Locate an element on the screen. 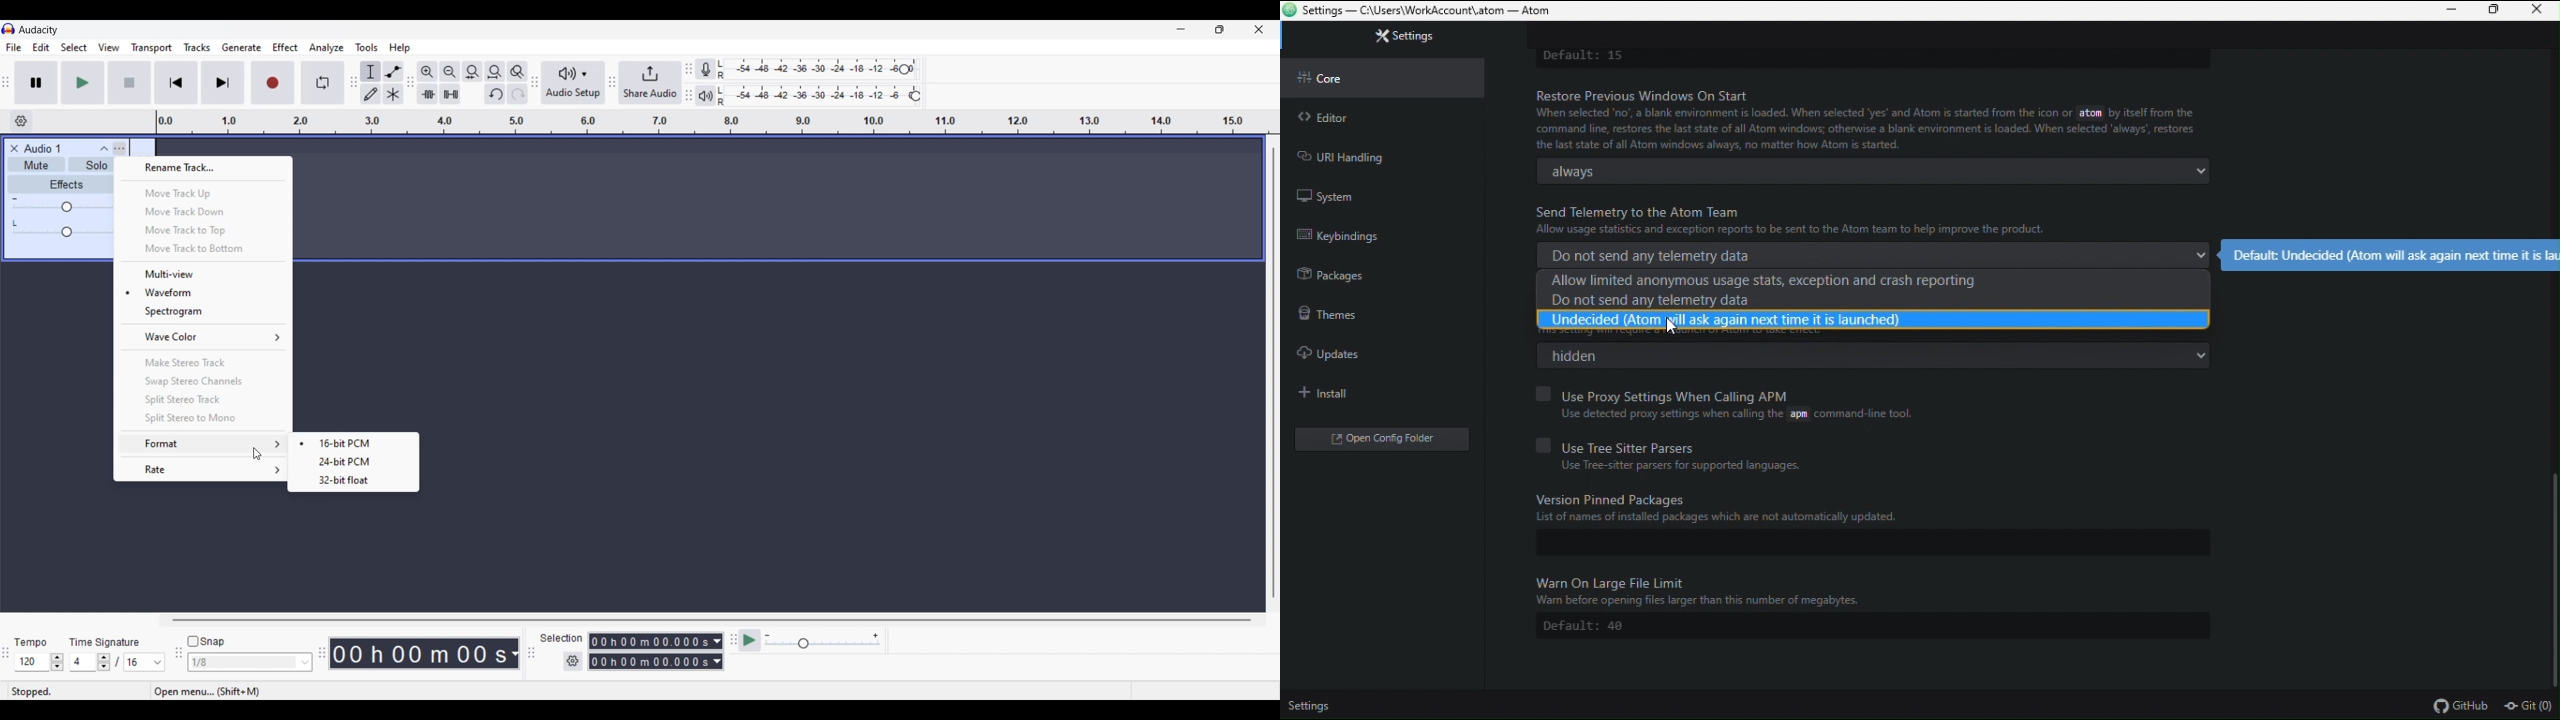  Time Signature is located at coordinates (107, 641).